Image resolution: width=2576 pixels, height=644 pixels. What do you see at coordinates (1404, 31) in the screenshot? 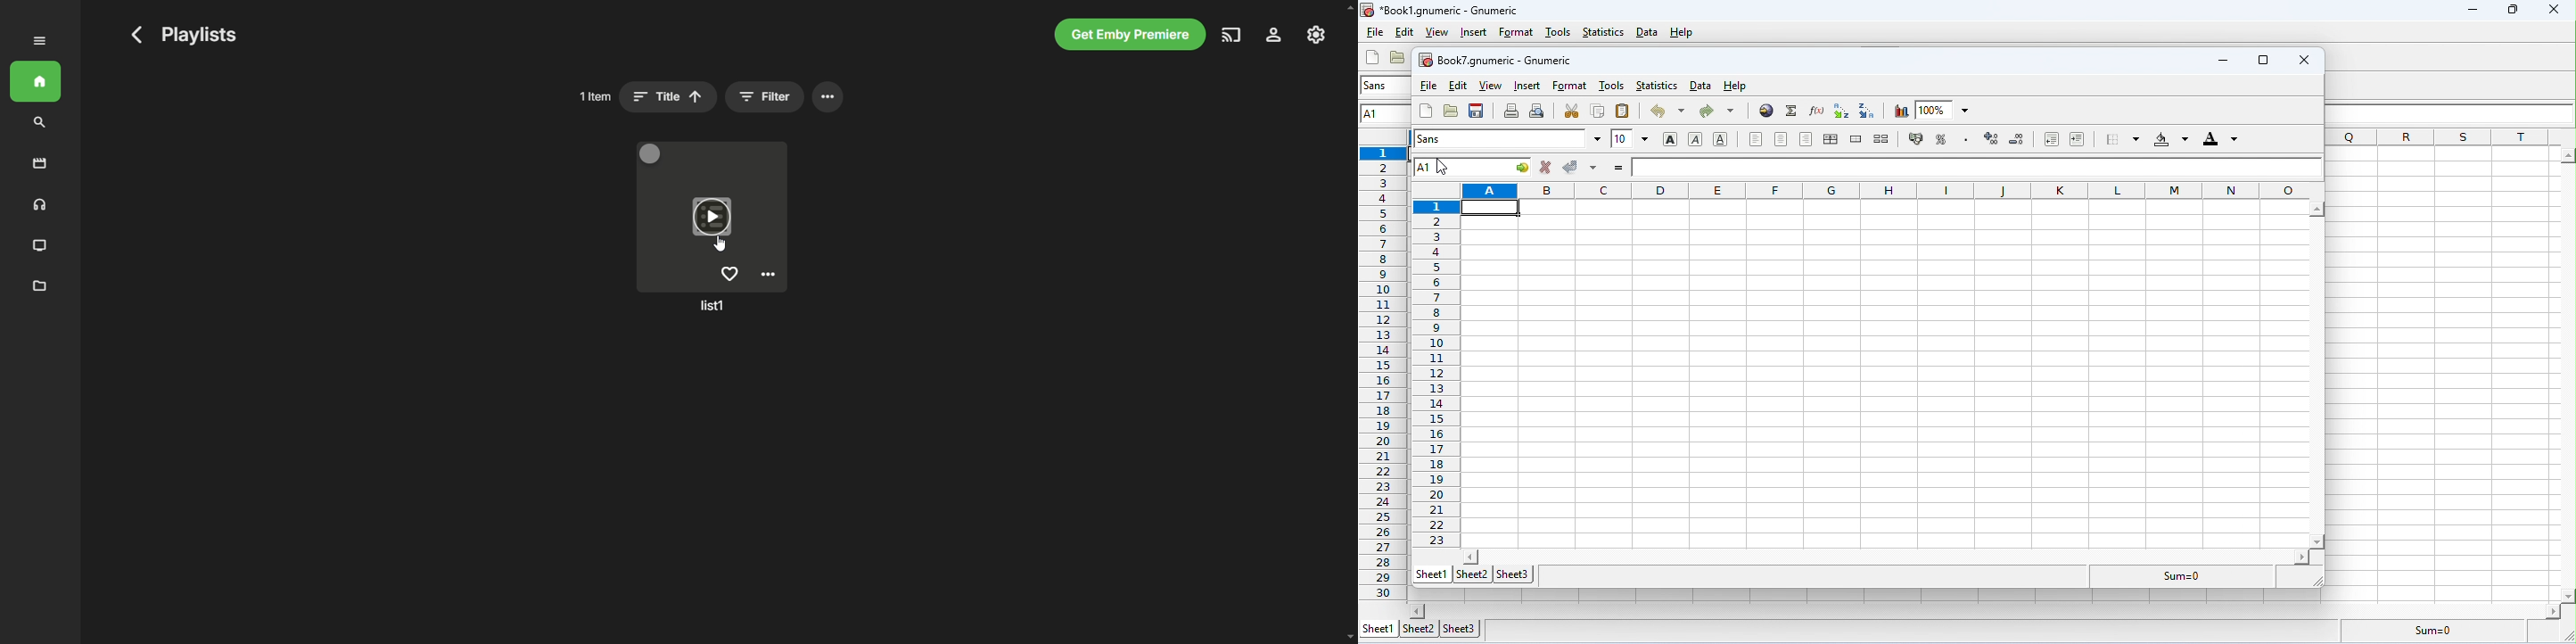
I see `edit` at bounding box center [1404, 31].